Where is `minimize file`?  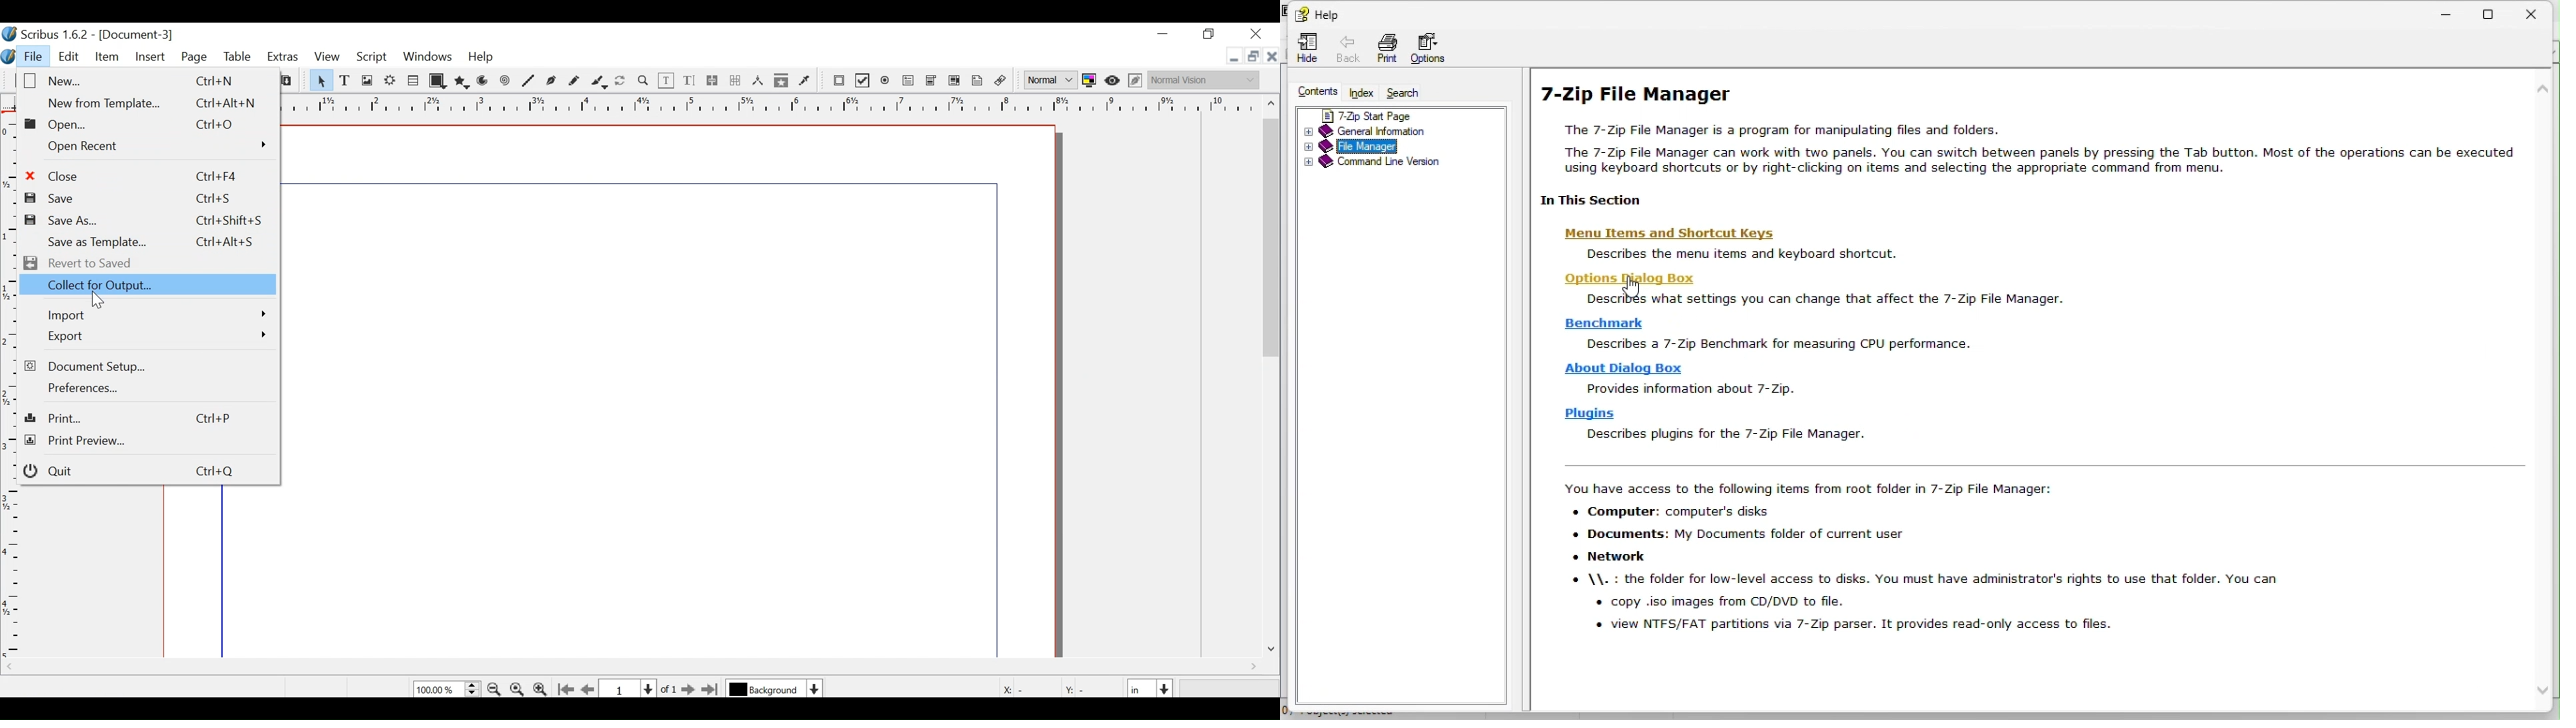 minimize file is located at coordinates (1231, 57).